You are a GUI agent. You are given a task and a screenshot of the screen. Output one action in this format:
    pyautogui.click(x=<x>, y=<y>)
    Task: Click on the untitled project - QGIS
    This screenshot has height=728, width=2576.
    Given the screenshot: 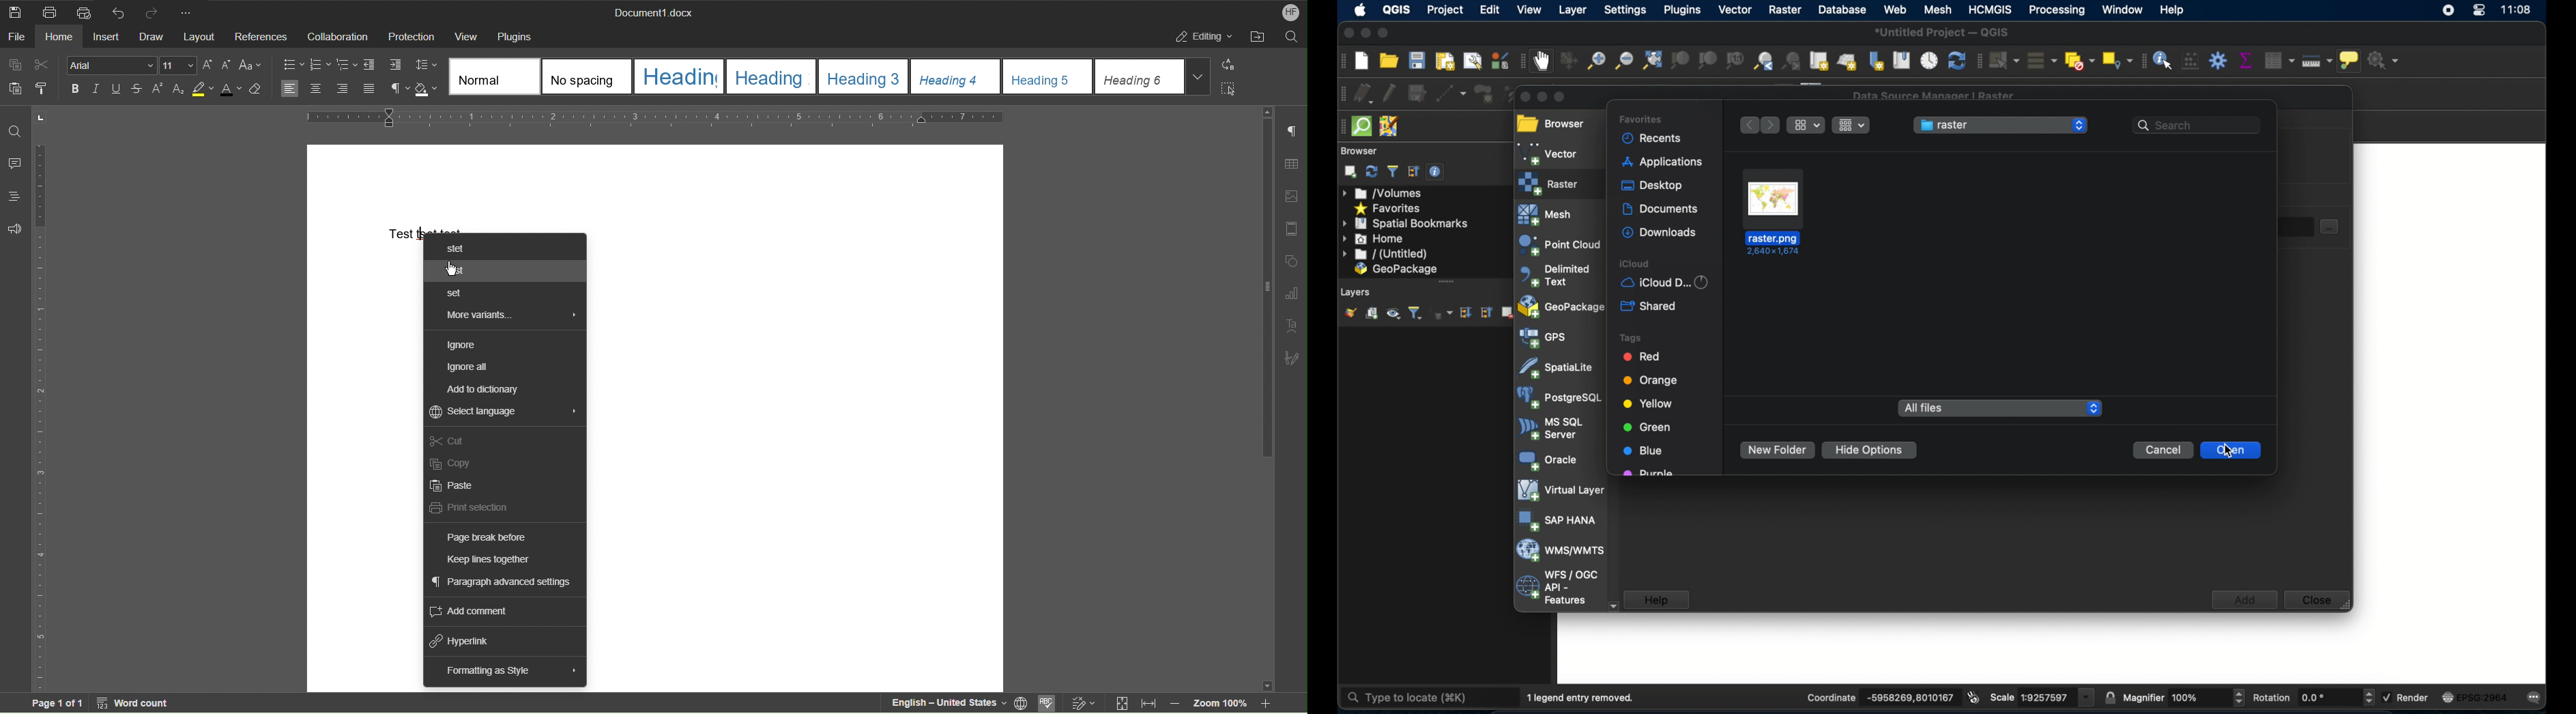 What is the action you would take?
    pyautogui.click(x=1945, y=32)
    